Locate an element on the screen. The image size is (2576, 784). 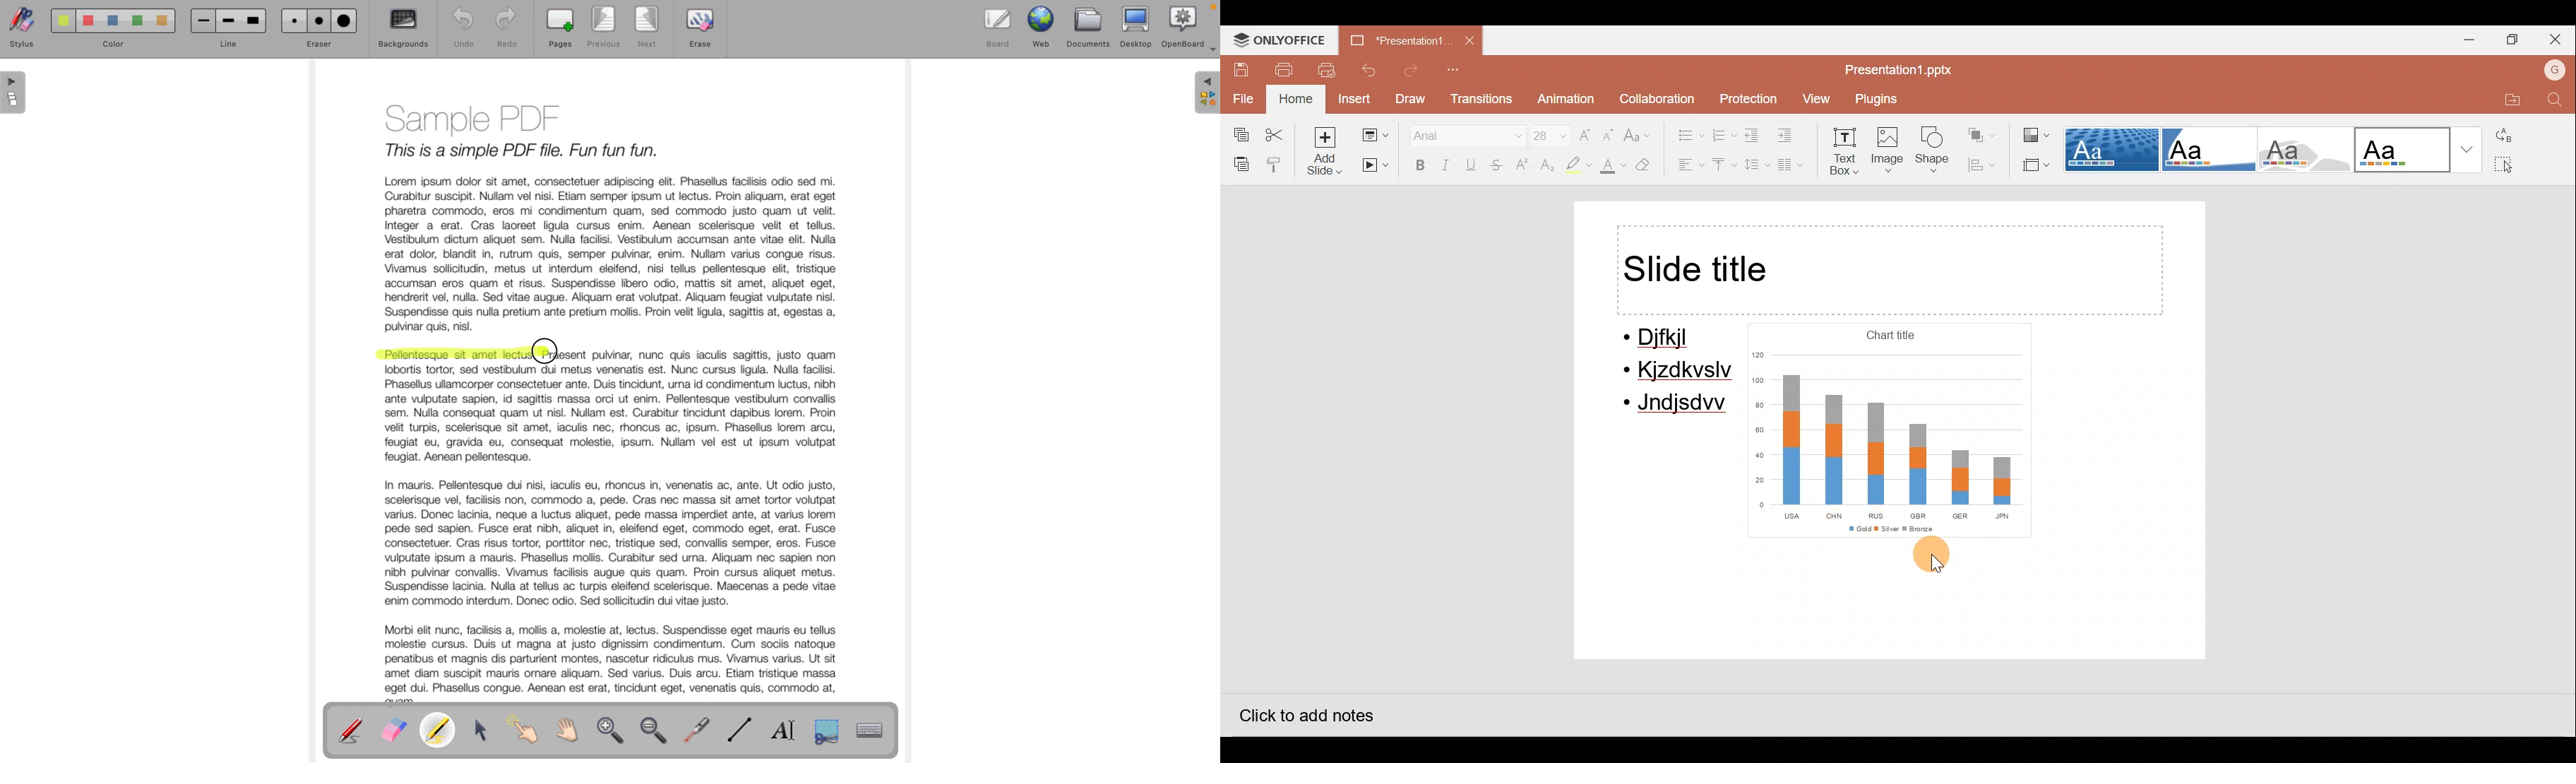
Plugins is located at coordinates (1880, 99).